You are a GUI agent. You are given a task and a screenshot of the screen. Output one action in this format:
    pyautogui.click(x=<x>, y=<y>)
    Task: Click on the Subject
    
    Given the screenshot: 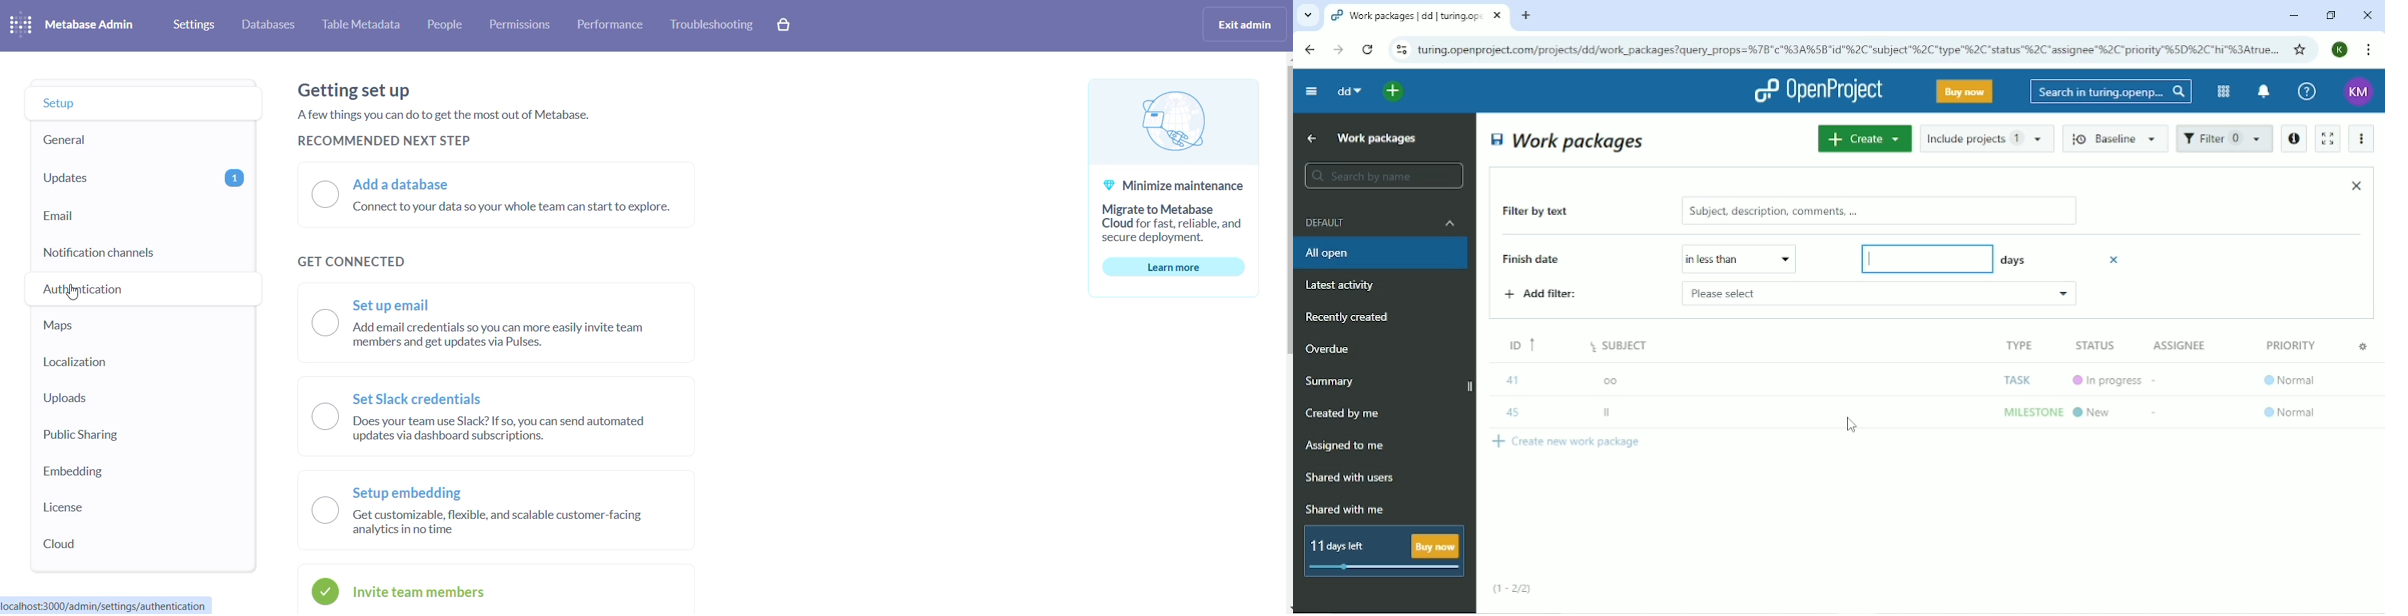 What is the action you would take?
    pyautogui.click(x=1621, y=351)
    